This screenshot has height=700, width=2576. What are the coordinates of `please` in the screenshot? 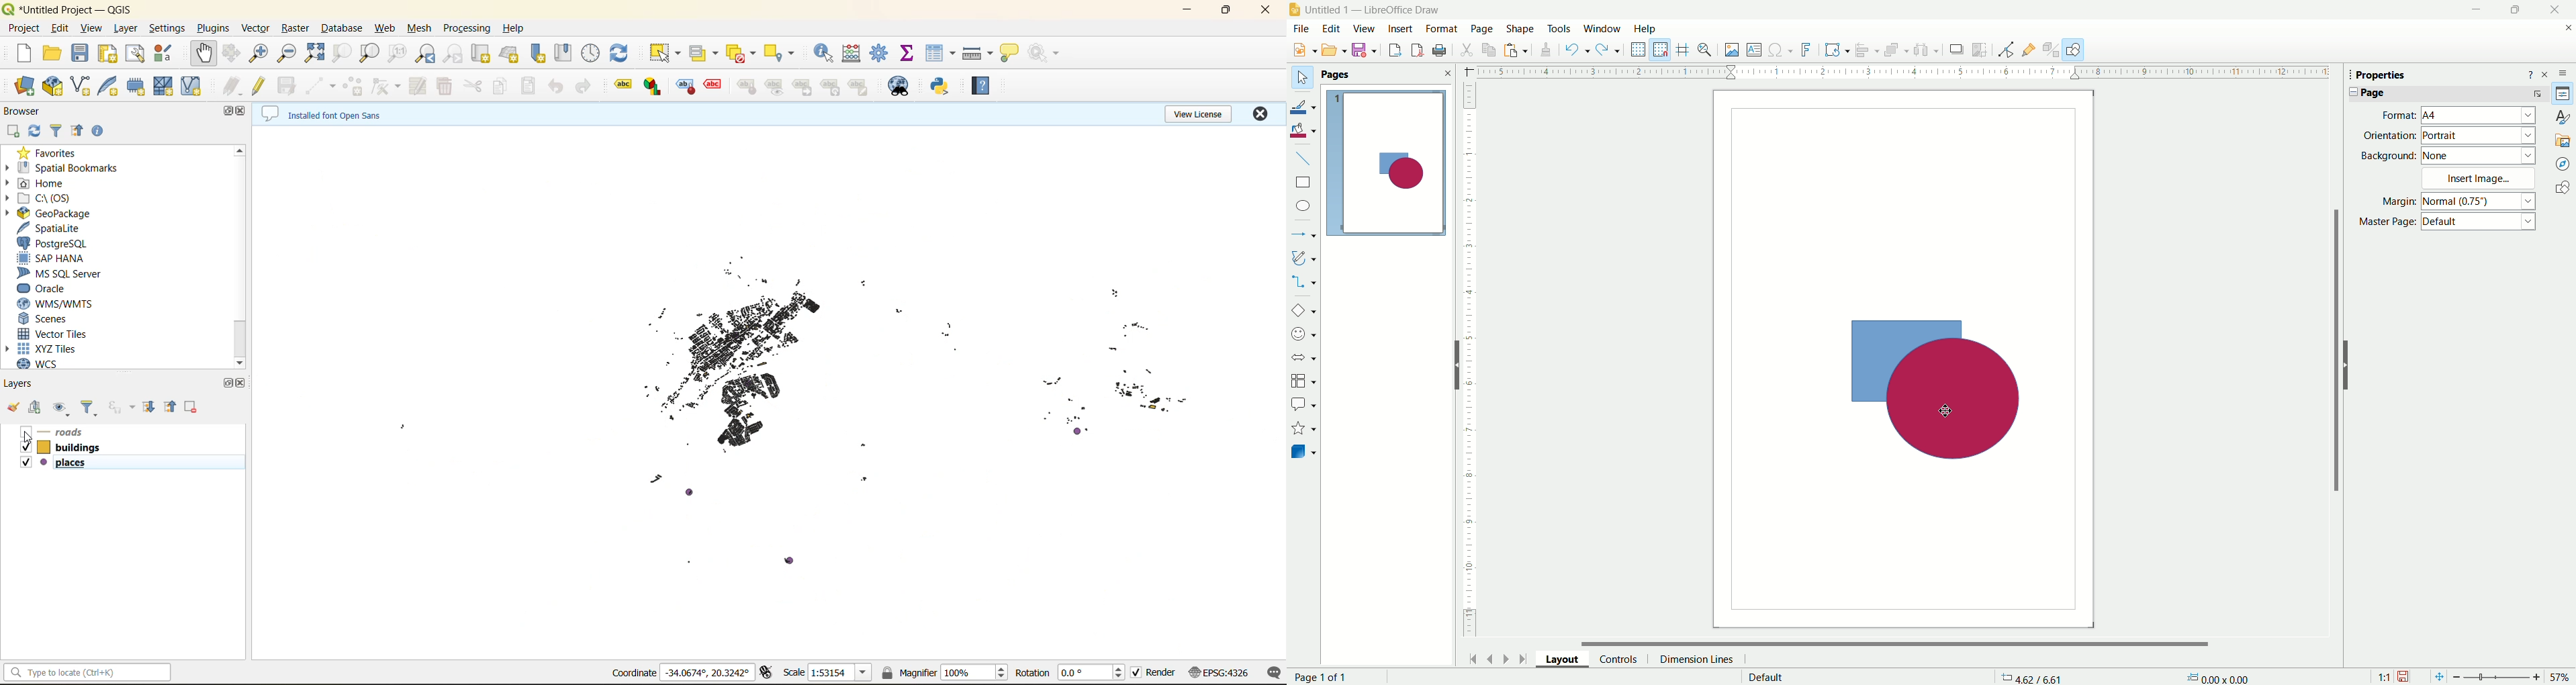 It's located at (44, 462).